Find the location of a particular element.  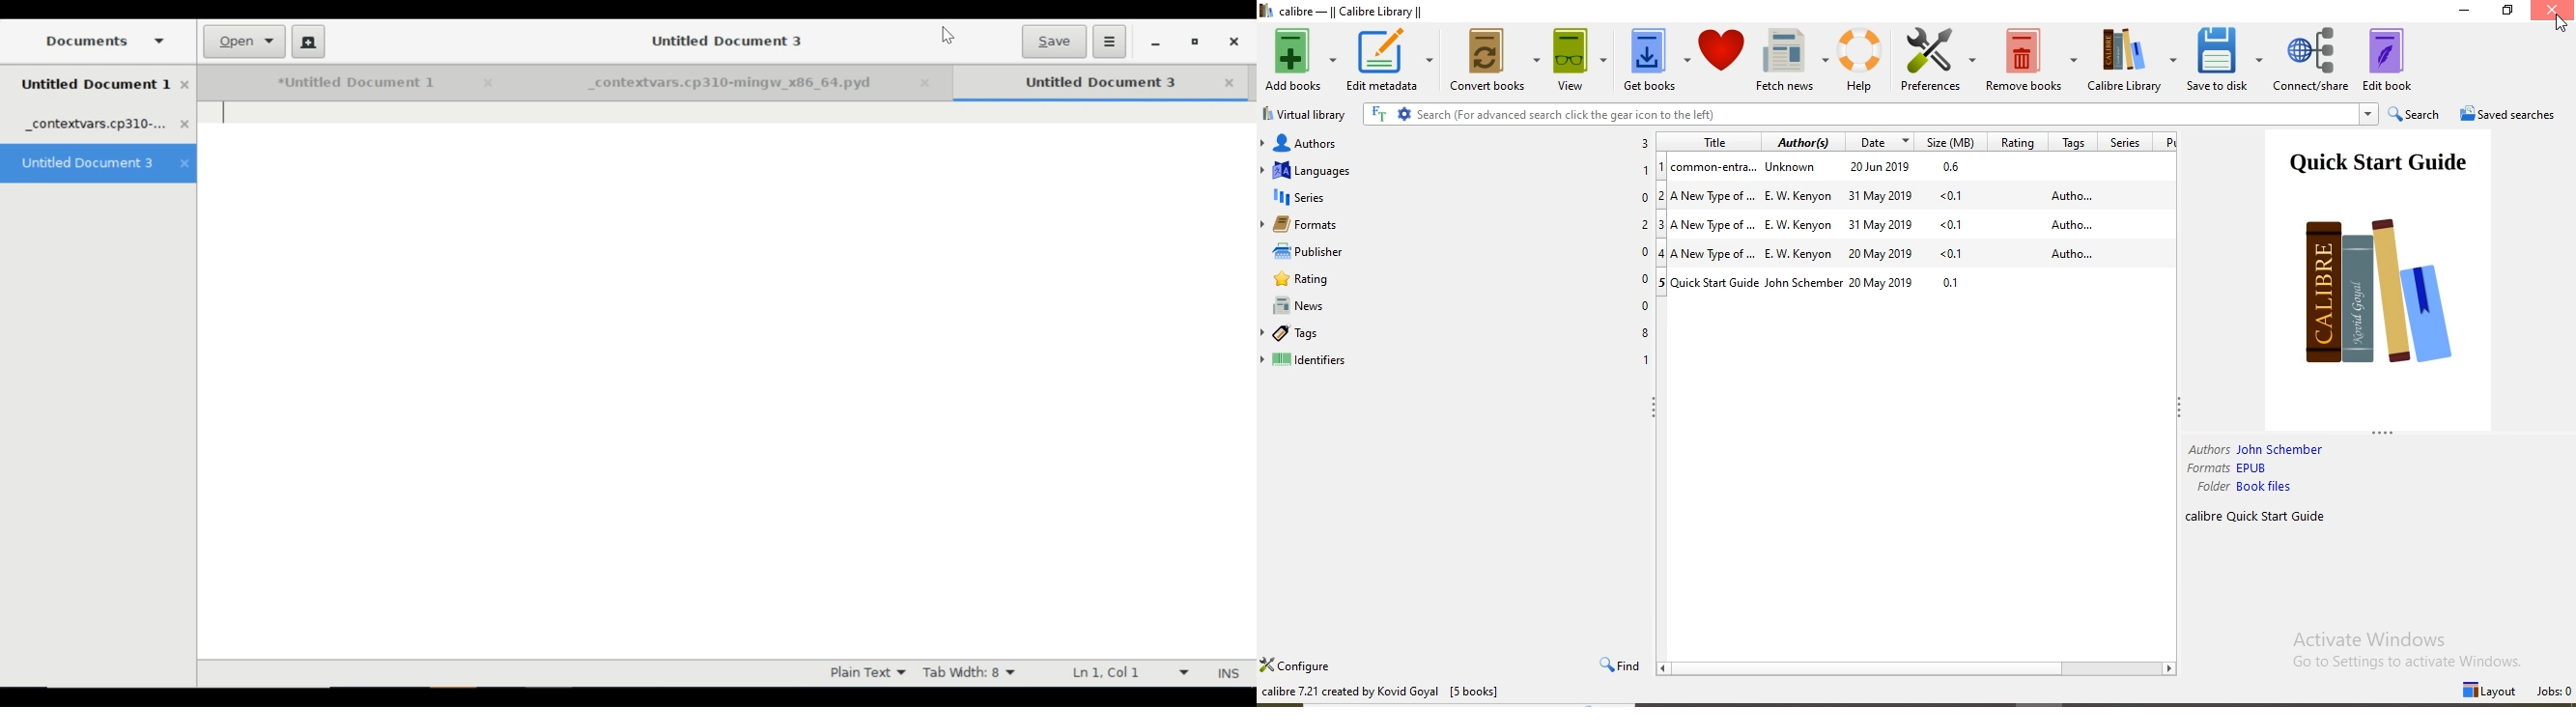

Authors is located at coordinates (1455, 141).